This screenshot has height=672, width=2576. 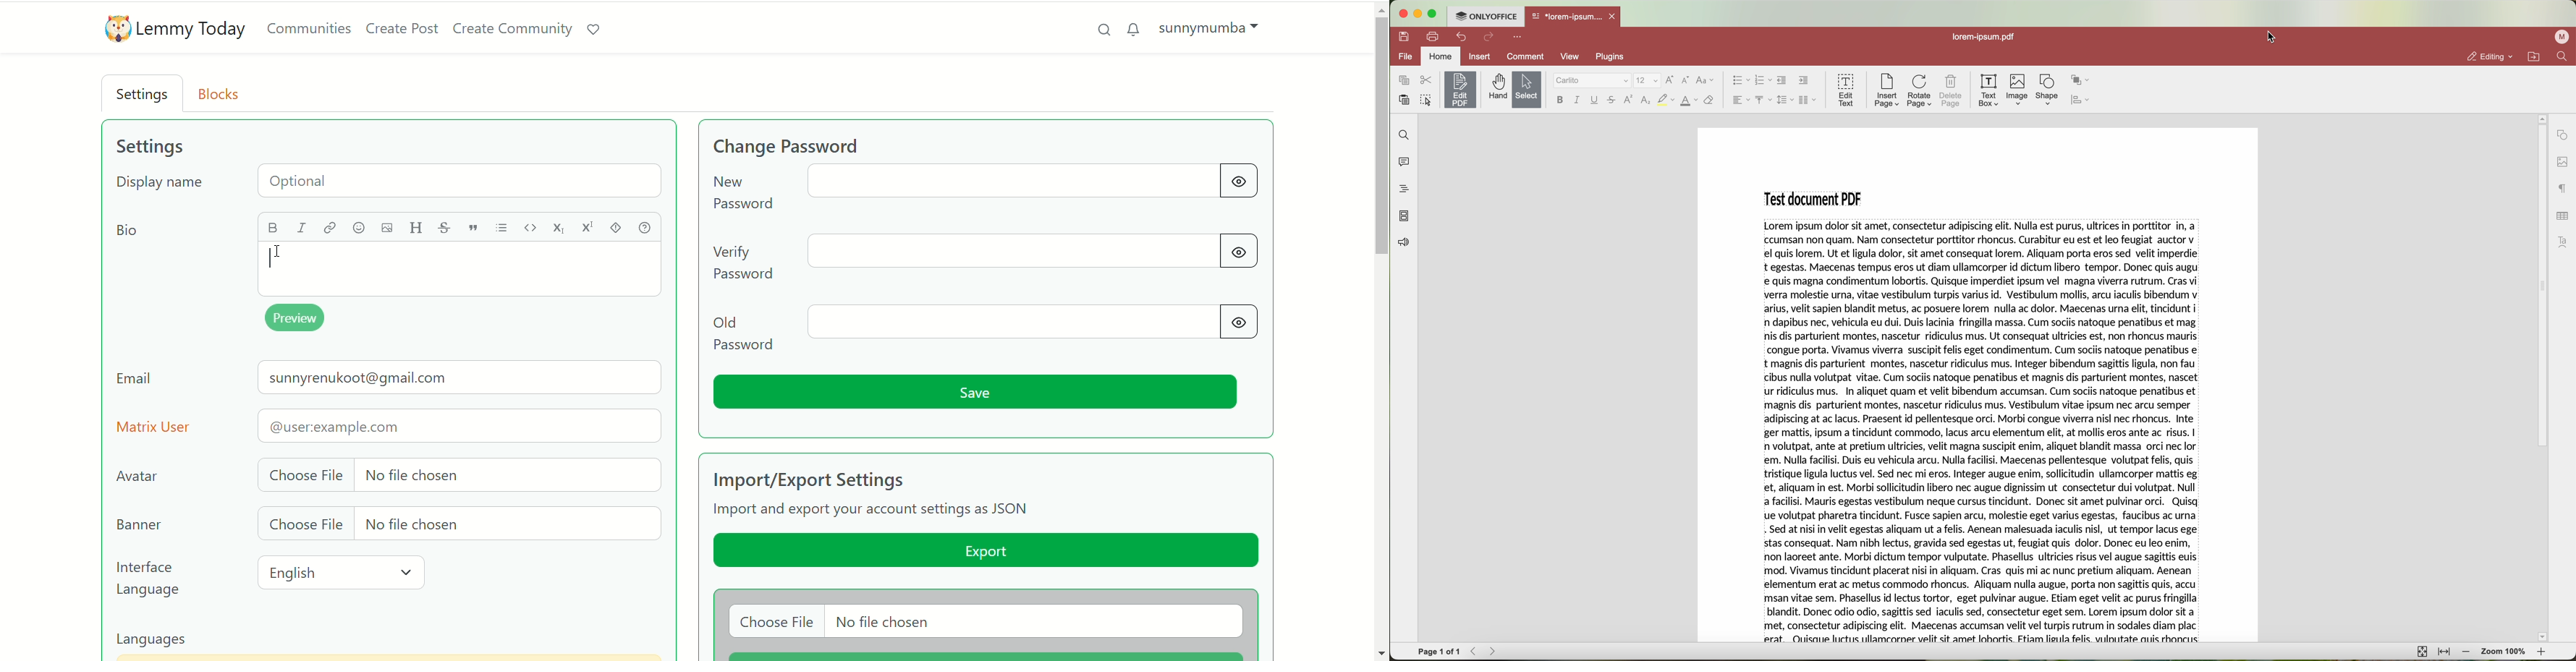 I want to click on strikeout, so click(x=1613, y=101).